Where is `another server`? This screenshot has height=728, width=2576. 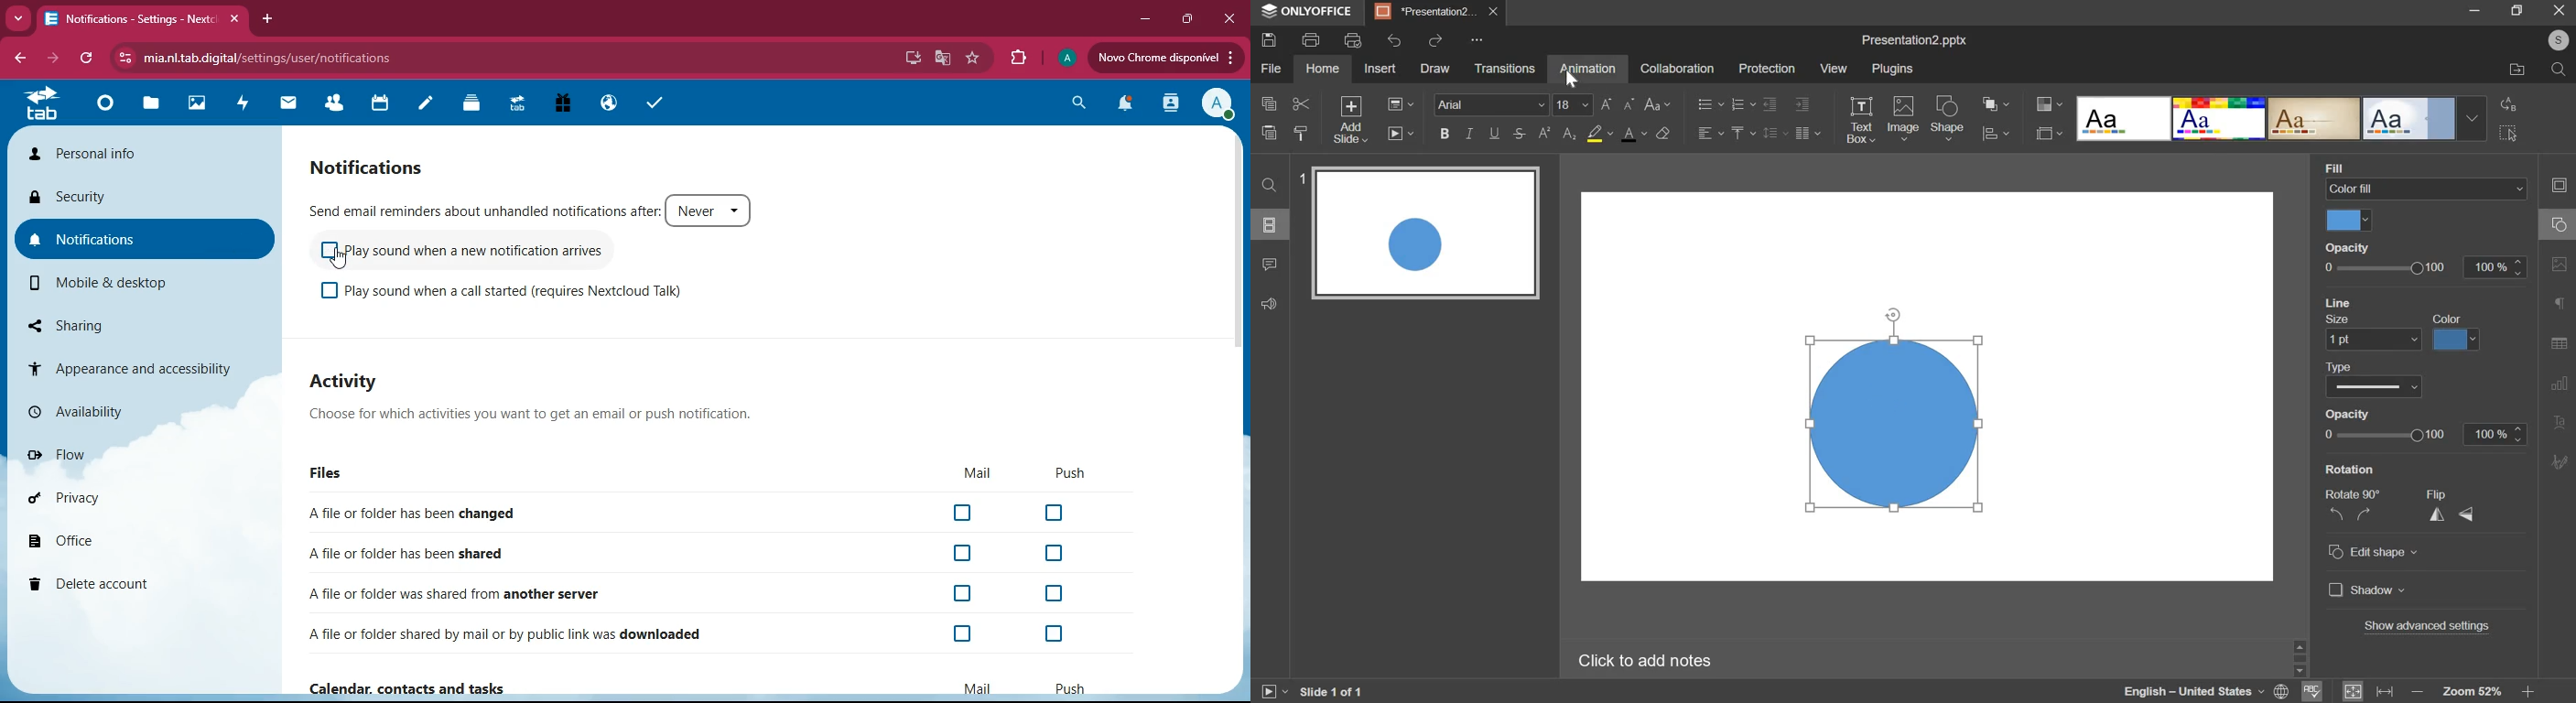
another server is located at coordinates (462, 593).